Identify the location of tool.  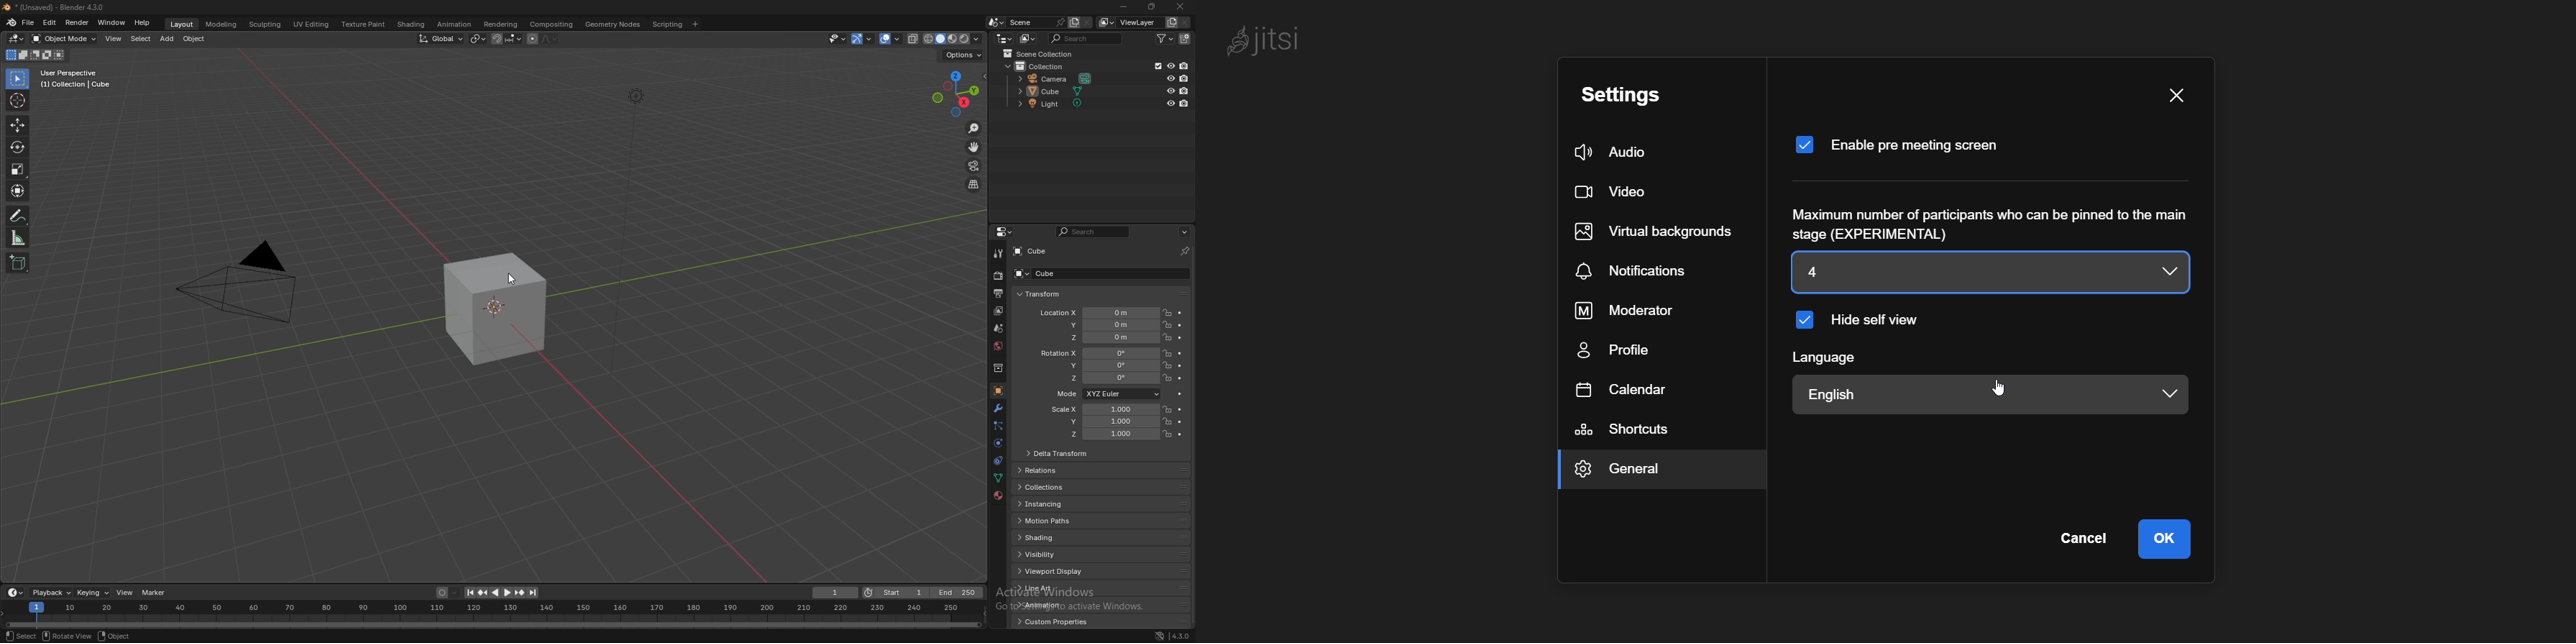
(998, 253).